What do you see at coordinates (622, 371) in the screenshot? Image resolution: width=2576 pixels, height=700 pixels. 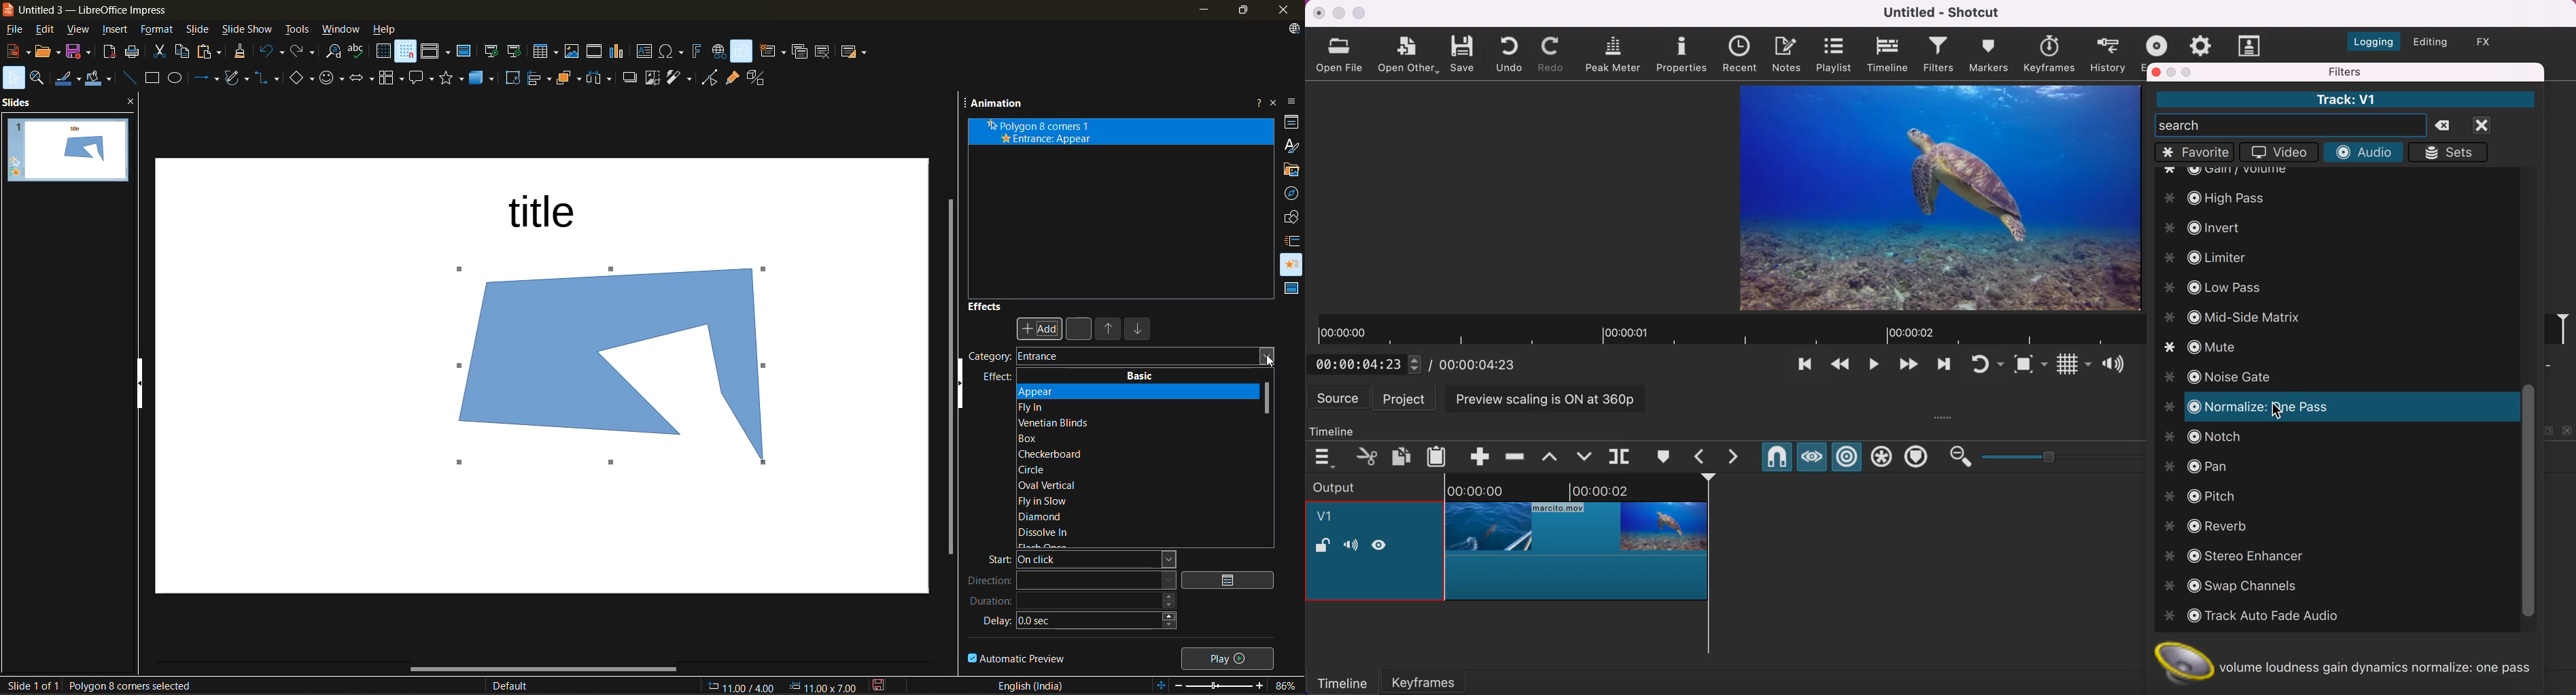 I see `shape inserted` at bounding box center [622, 371].